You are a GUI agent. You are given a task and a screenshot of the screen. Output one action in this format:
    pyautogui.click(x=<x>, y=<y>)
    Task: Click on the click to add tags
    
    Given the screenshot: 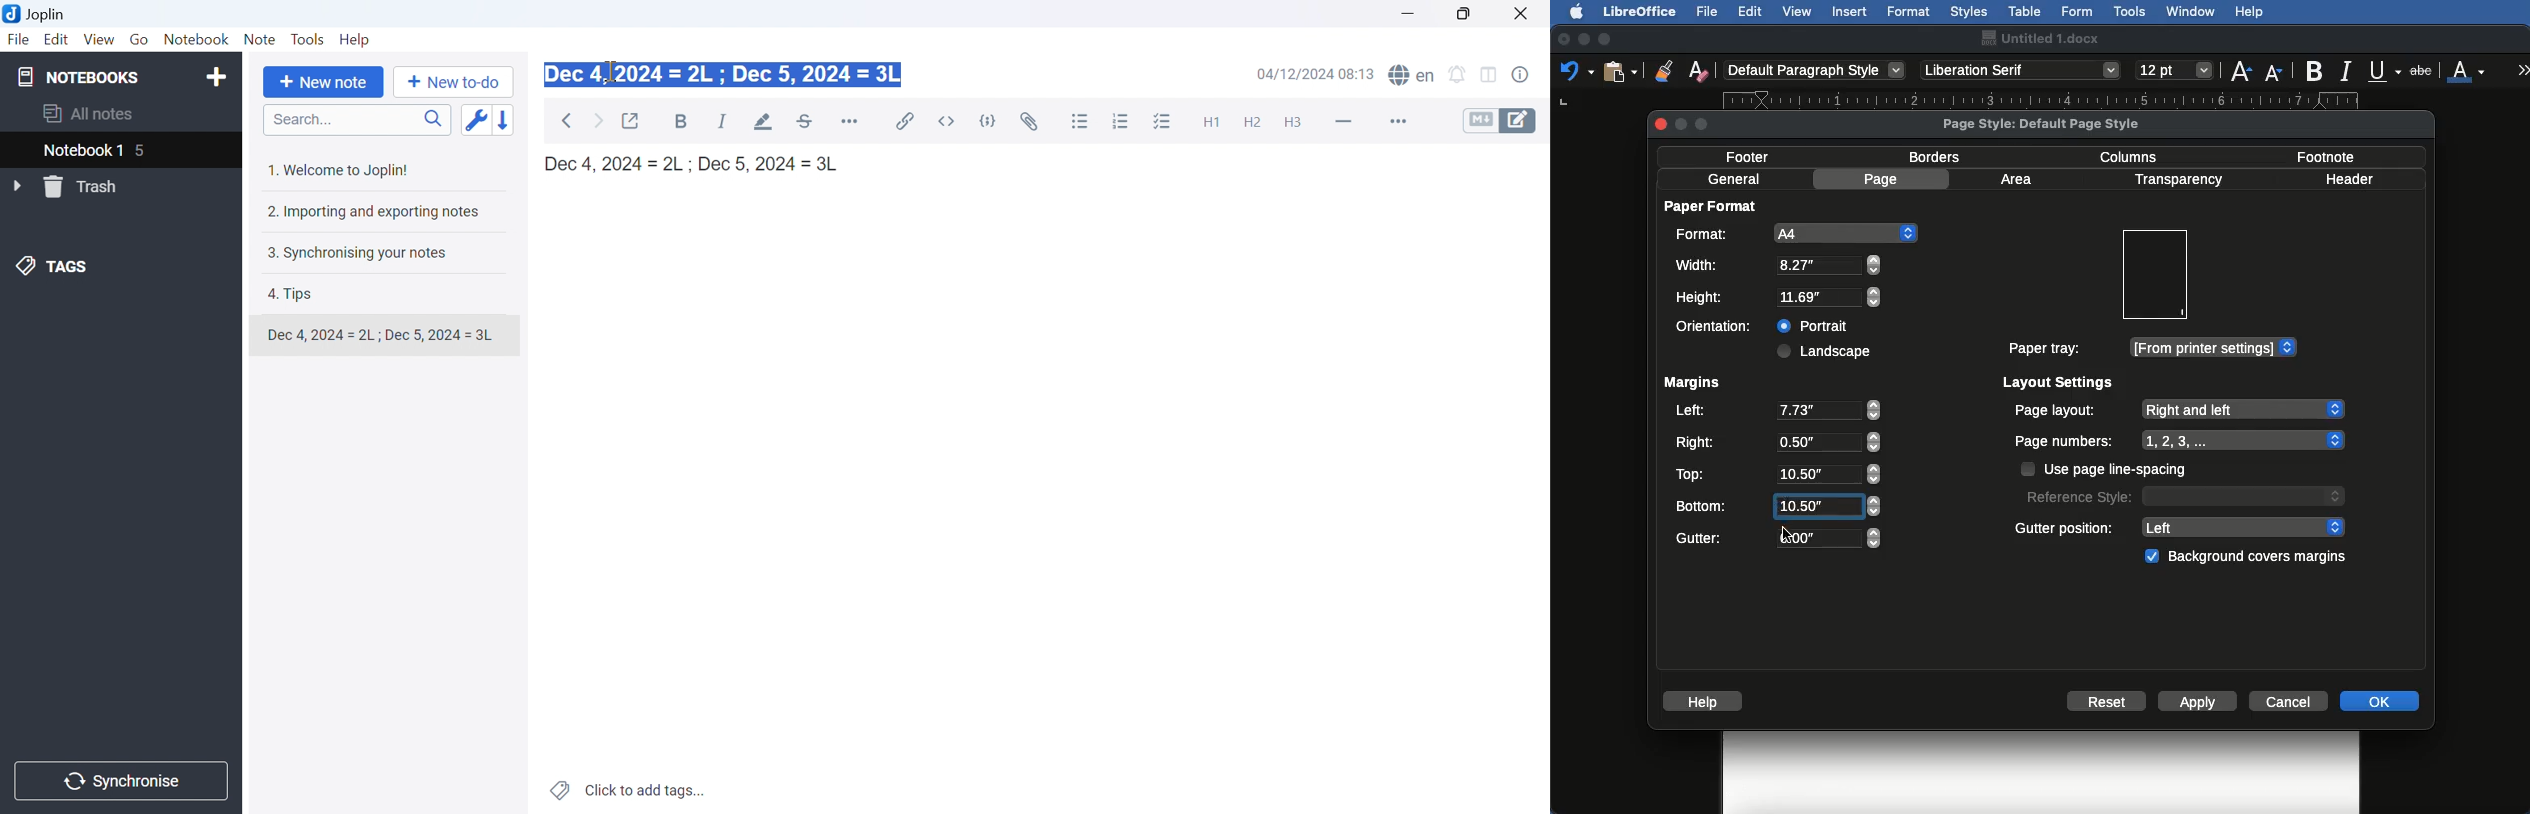 What is the action you would take?
    pyautogui.click(x=630, y=791)
    